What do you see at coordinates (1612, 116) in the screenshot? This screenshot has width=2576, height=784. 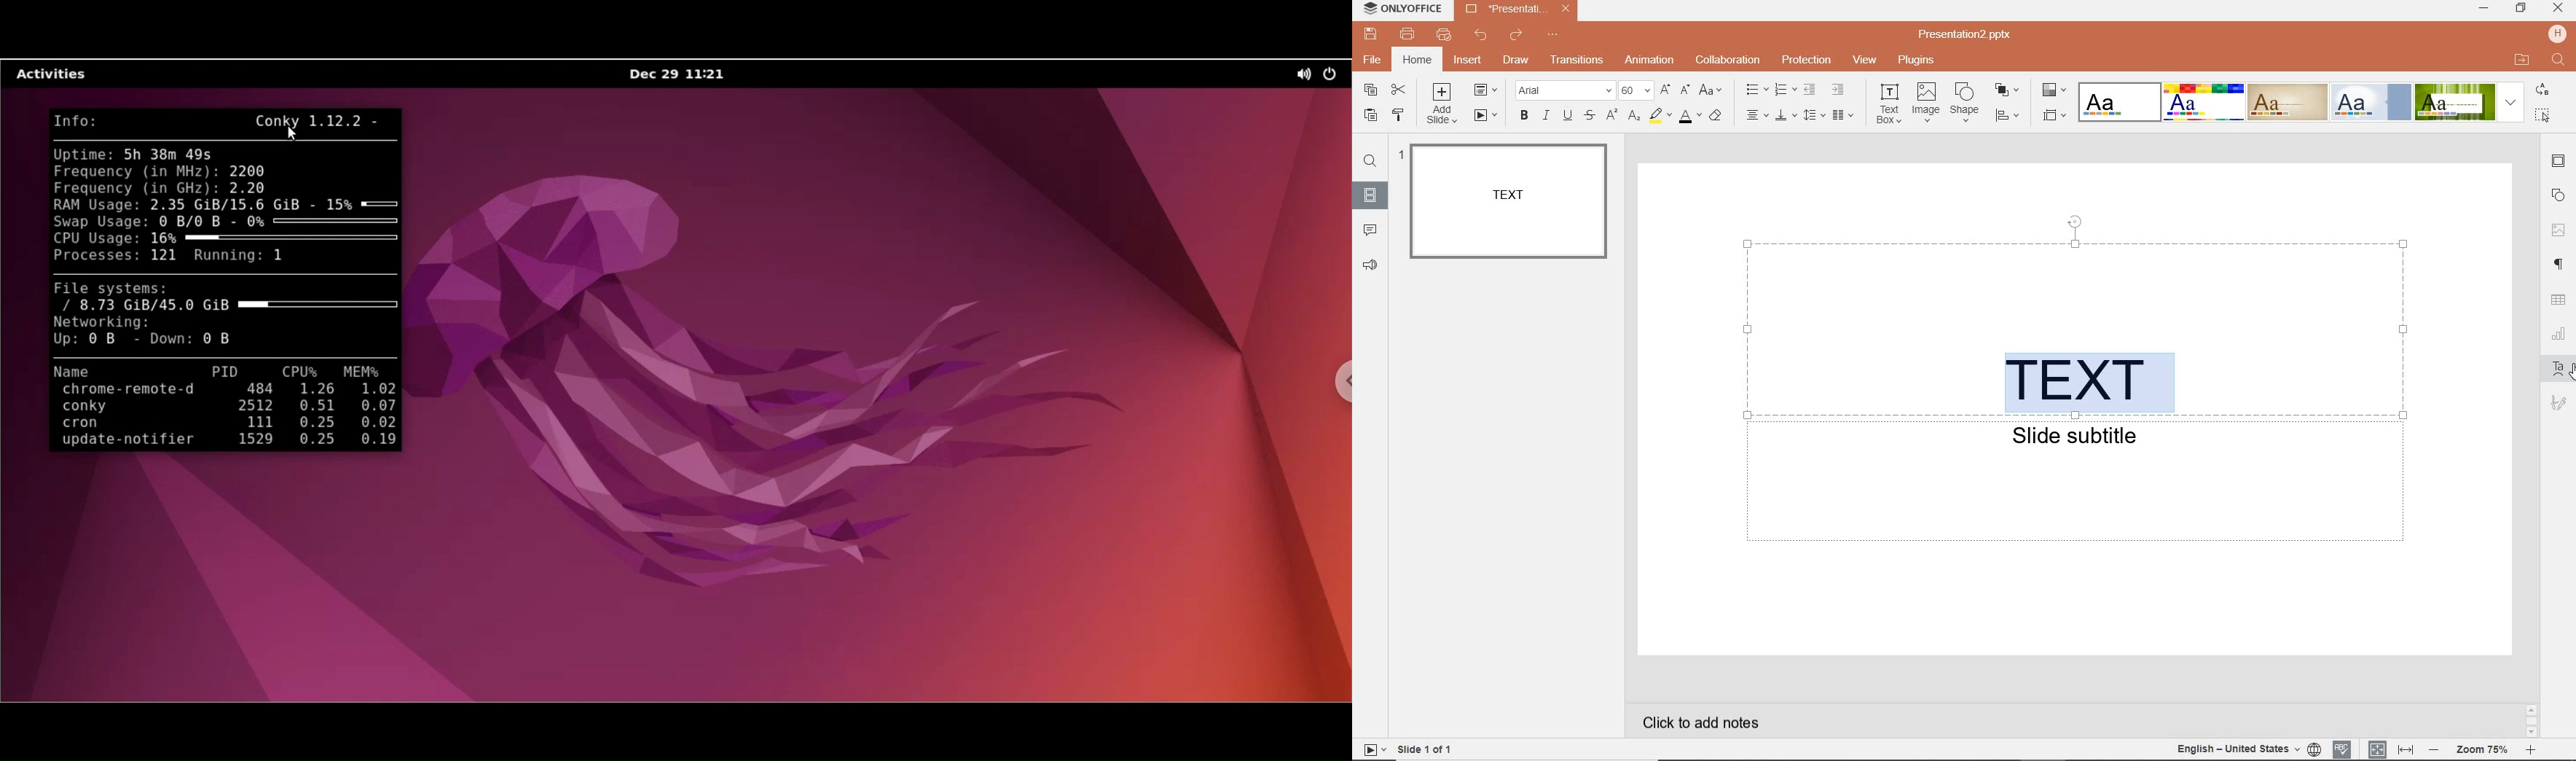 I see `SUPERSCRIPT` at bounding box center [1612, 116].